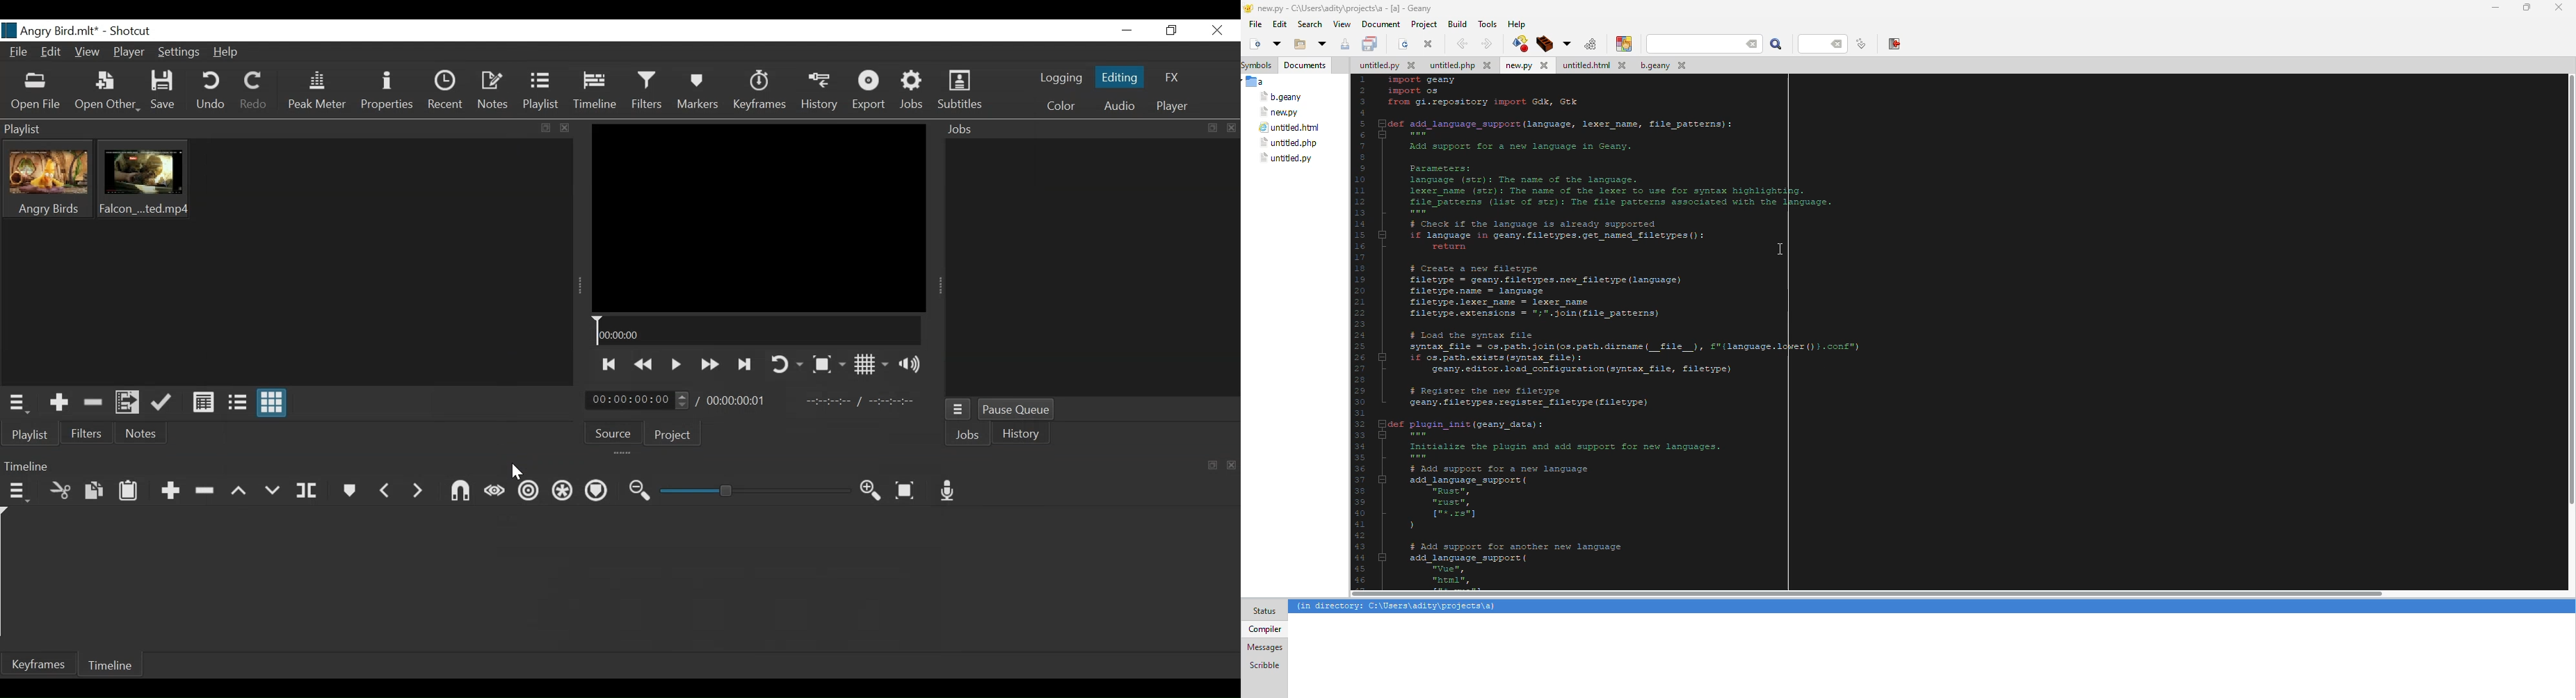 This screenshot has height=700, width=2576. I want to click on Media Viewer, so click(758, 217).